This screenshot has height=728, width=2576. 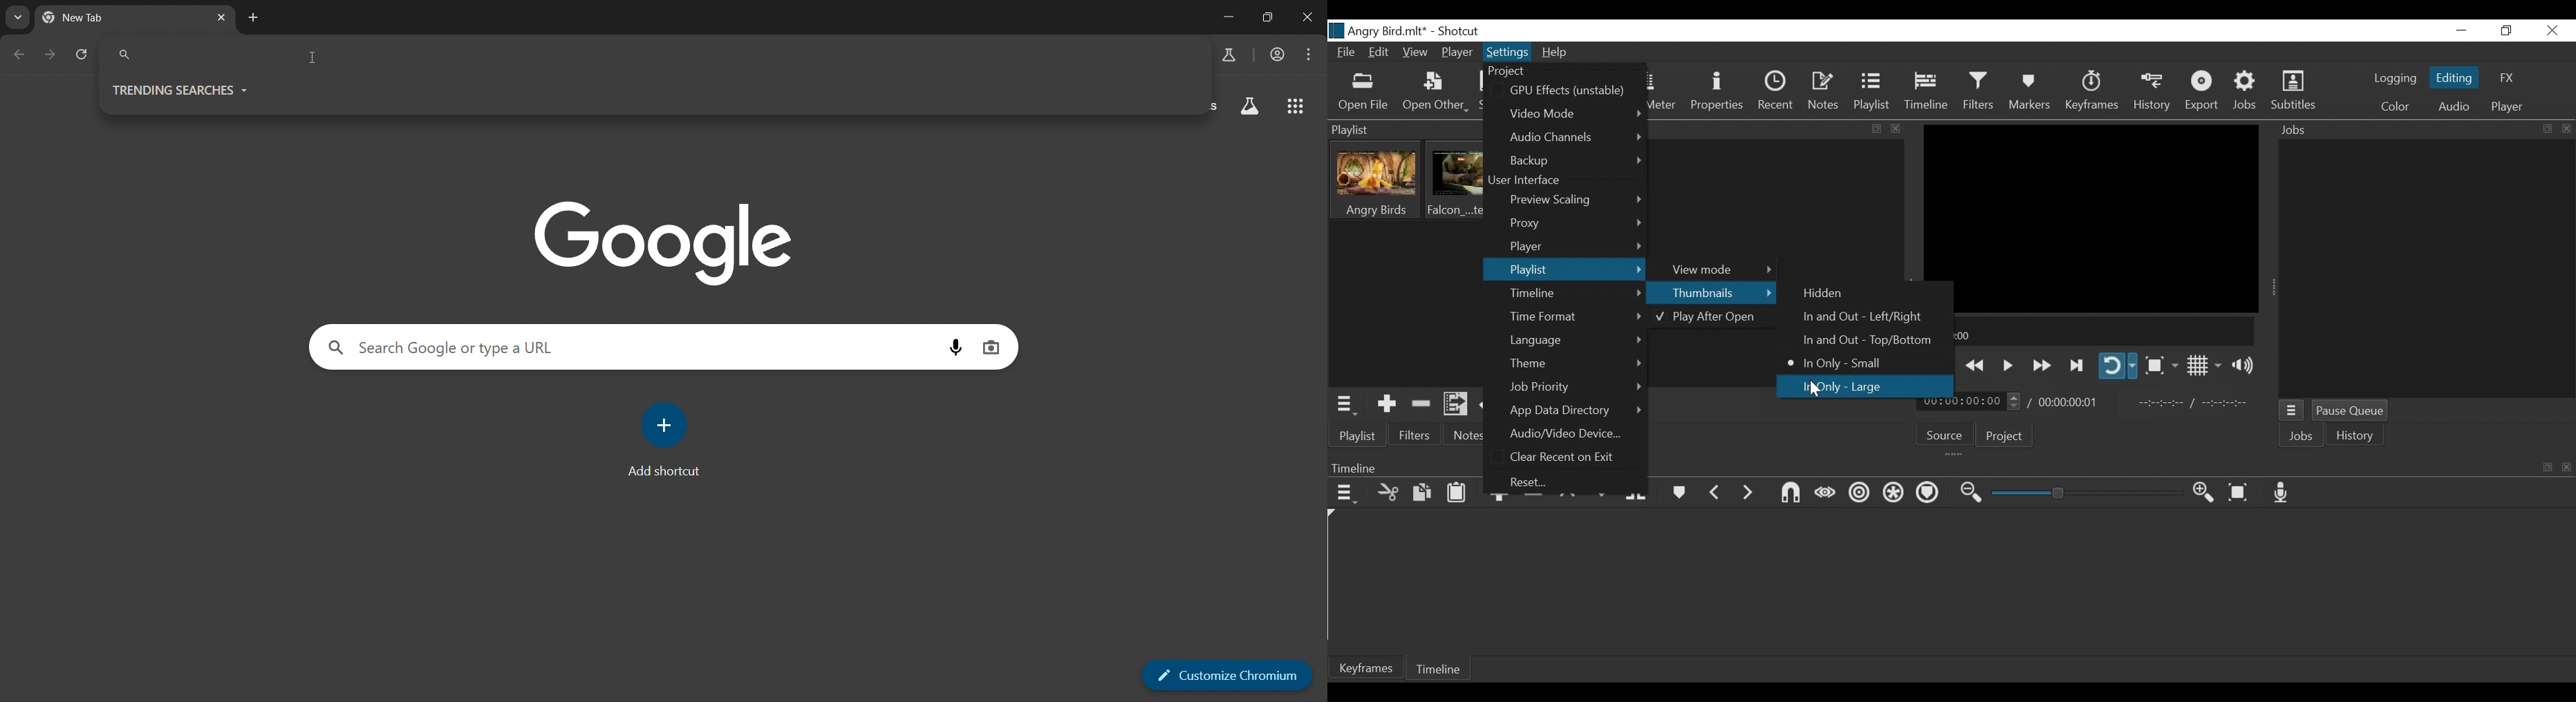 What do you see at coordinates (2393, 78) in the screenshot?
I see `logging` at bounding box center [2393, 78].